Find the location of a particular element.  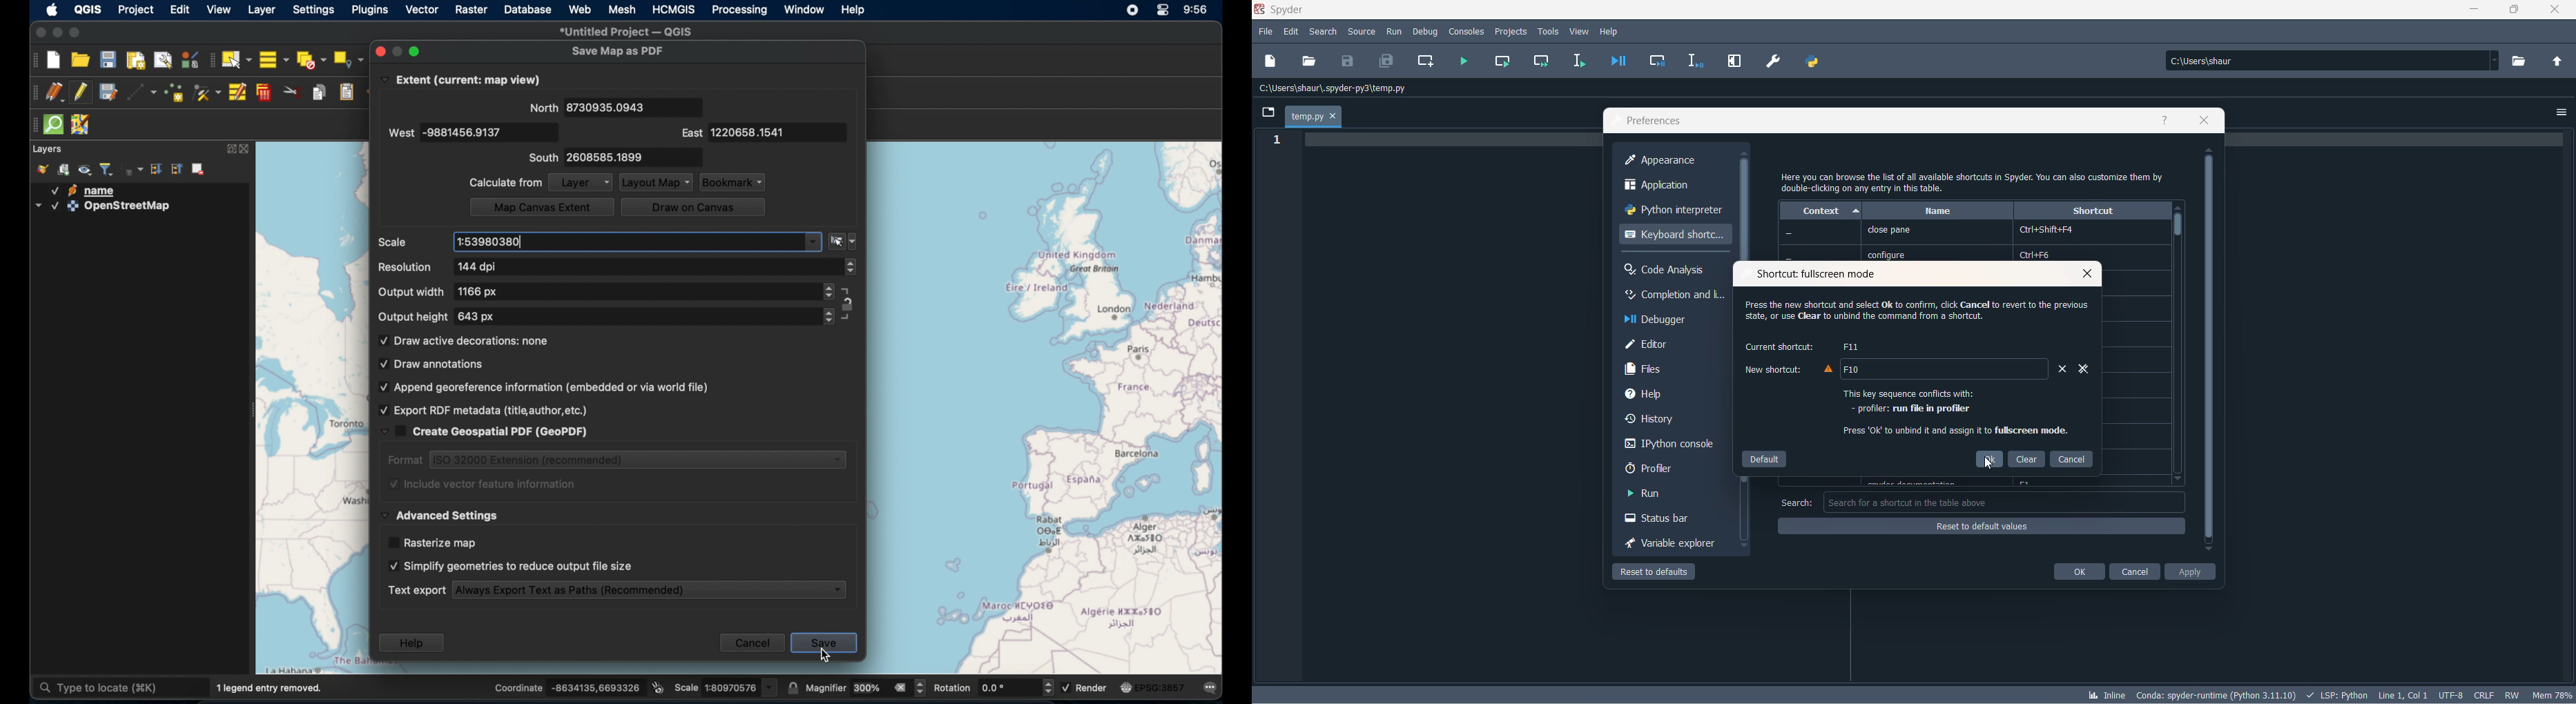

remove all is located at coordinates (2081, 370).